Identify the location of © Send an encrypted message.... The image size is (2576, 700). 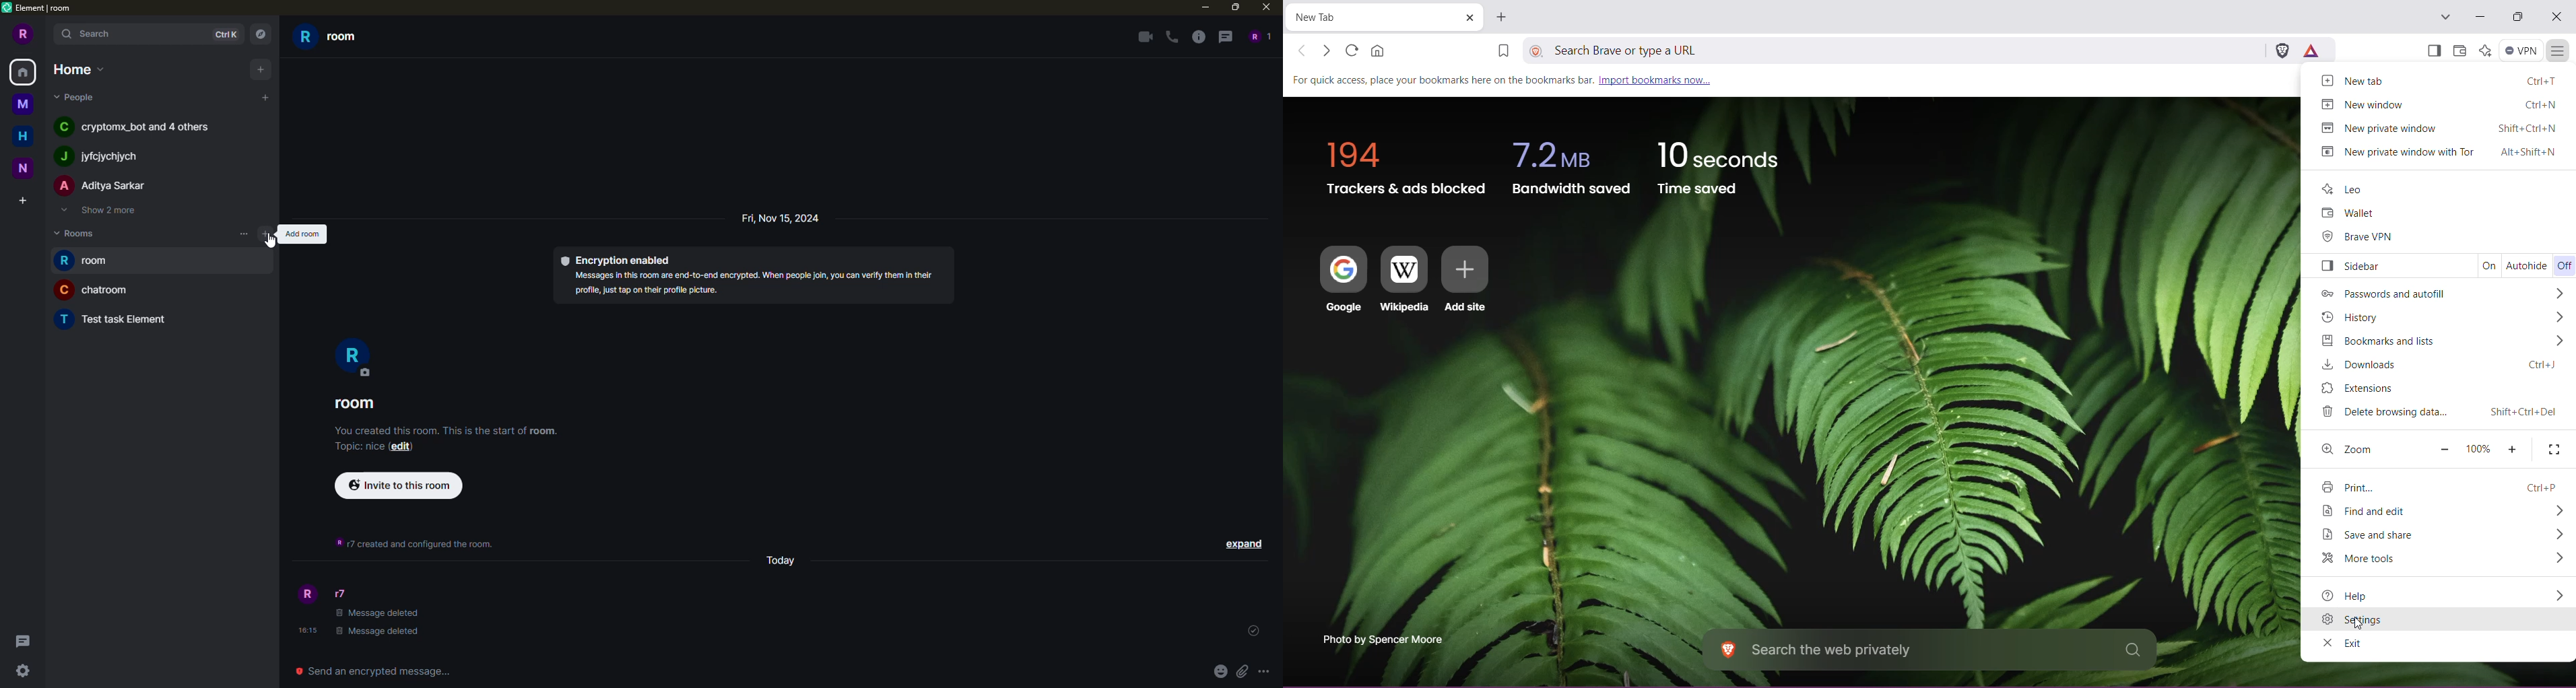
(376, 673).